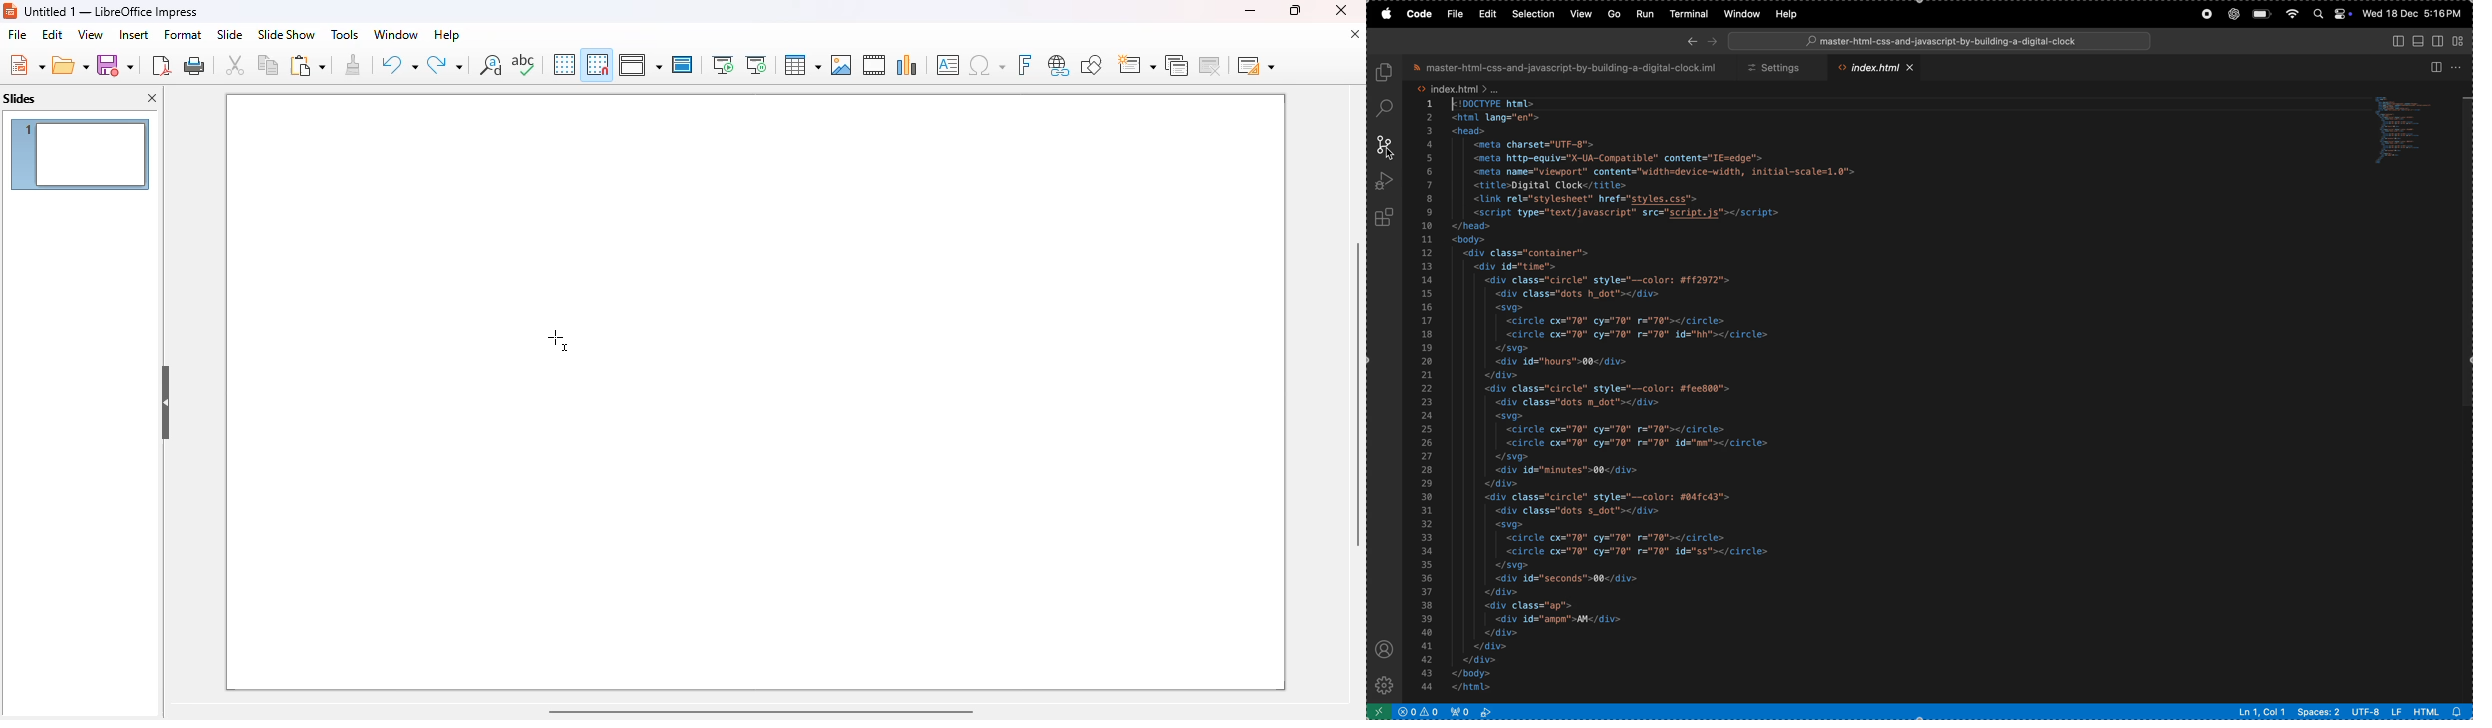  What do you see at coordinates (523, 64) in the screenshot?
I see `spelling` at bounding box center [523, 64].